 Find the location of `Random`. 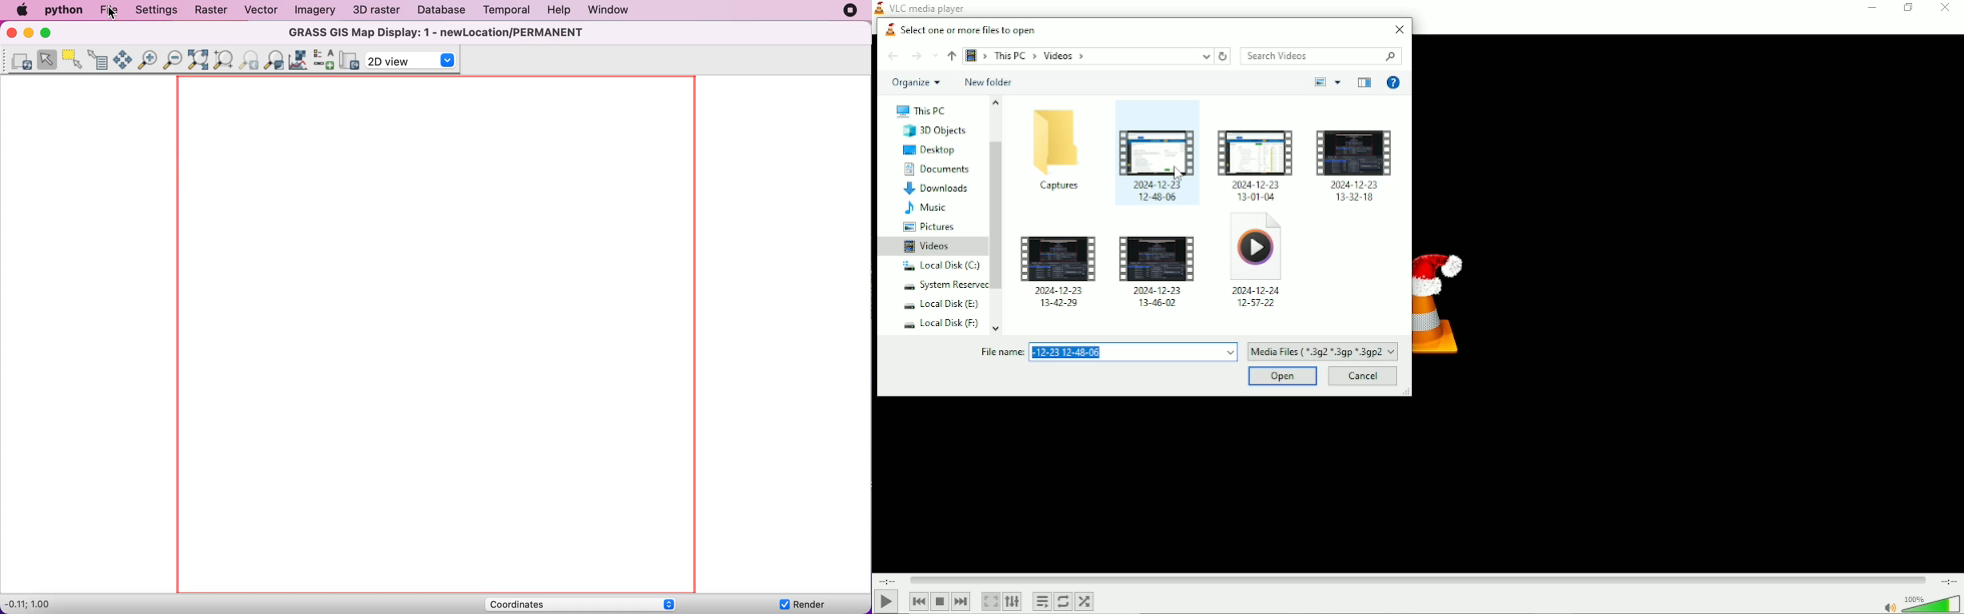

Random is located at coordinates (1085, 603).